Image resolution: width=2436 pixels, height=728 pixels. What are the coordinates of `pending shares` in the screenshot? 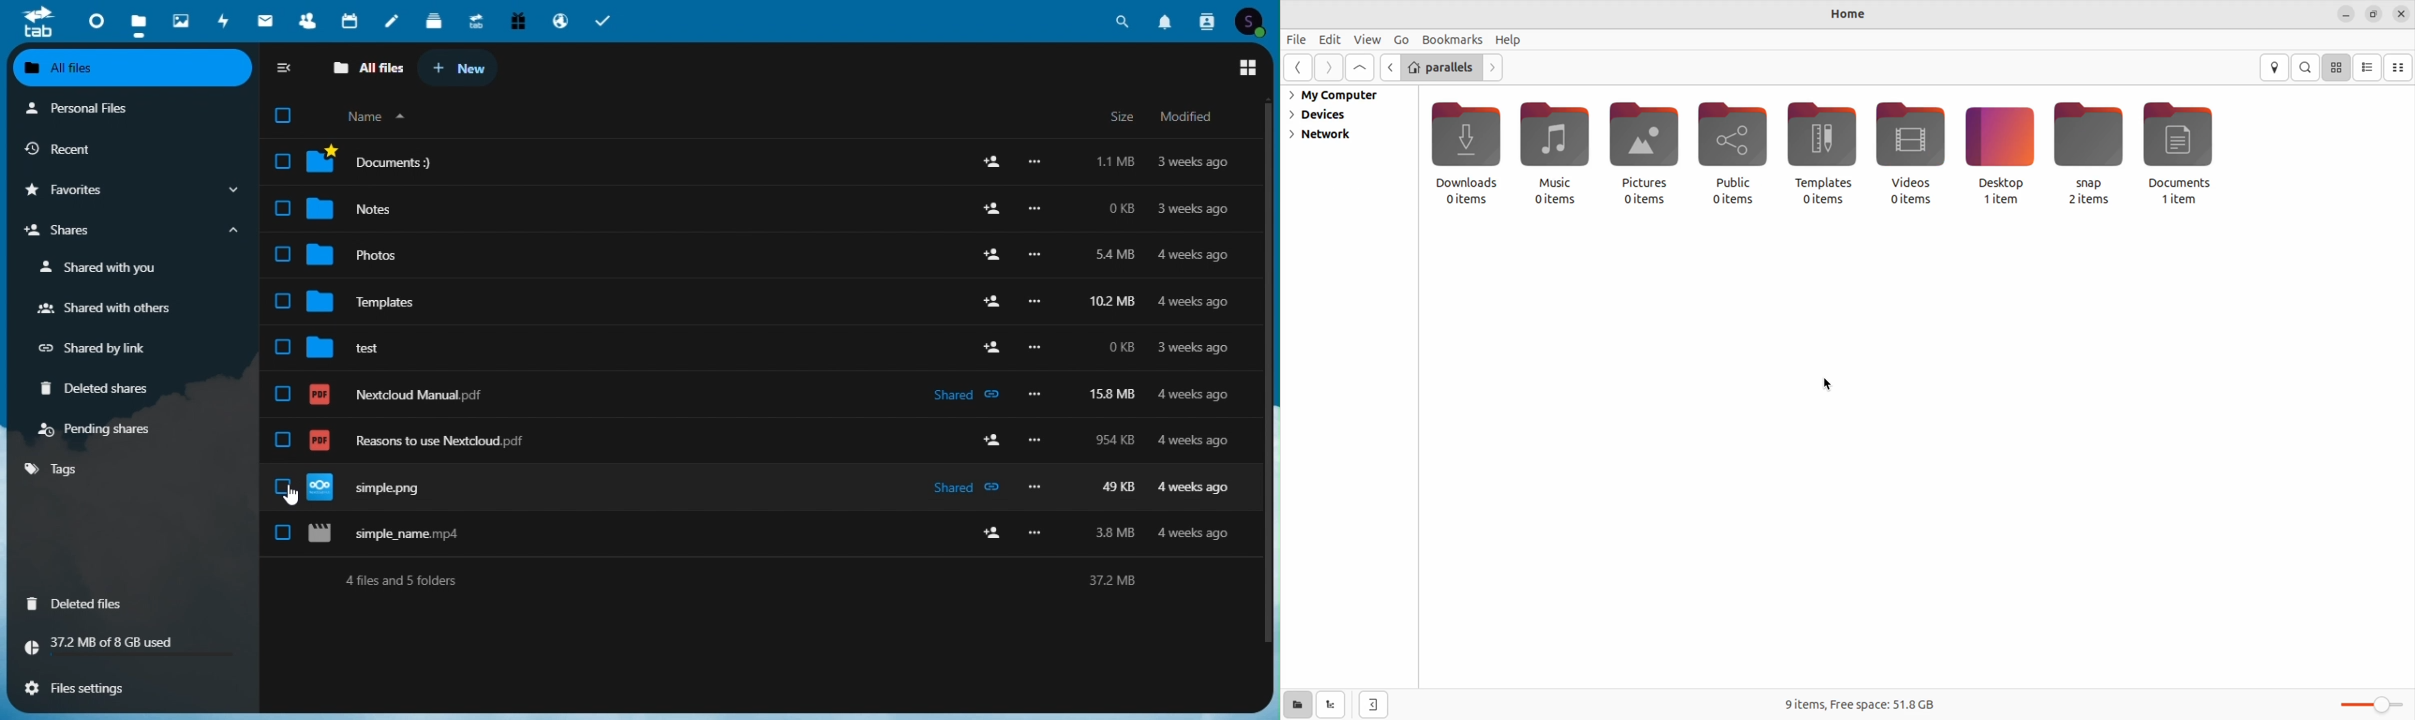 It's located at (100, 429).